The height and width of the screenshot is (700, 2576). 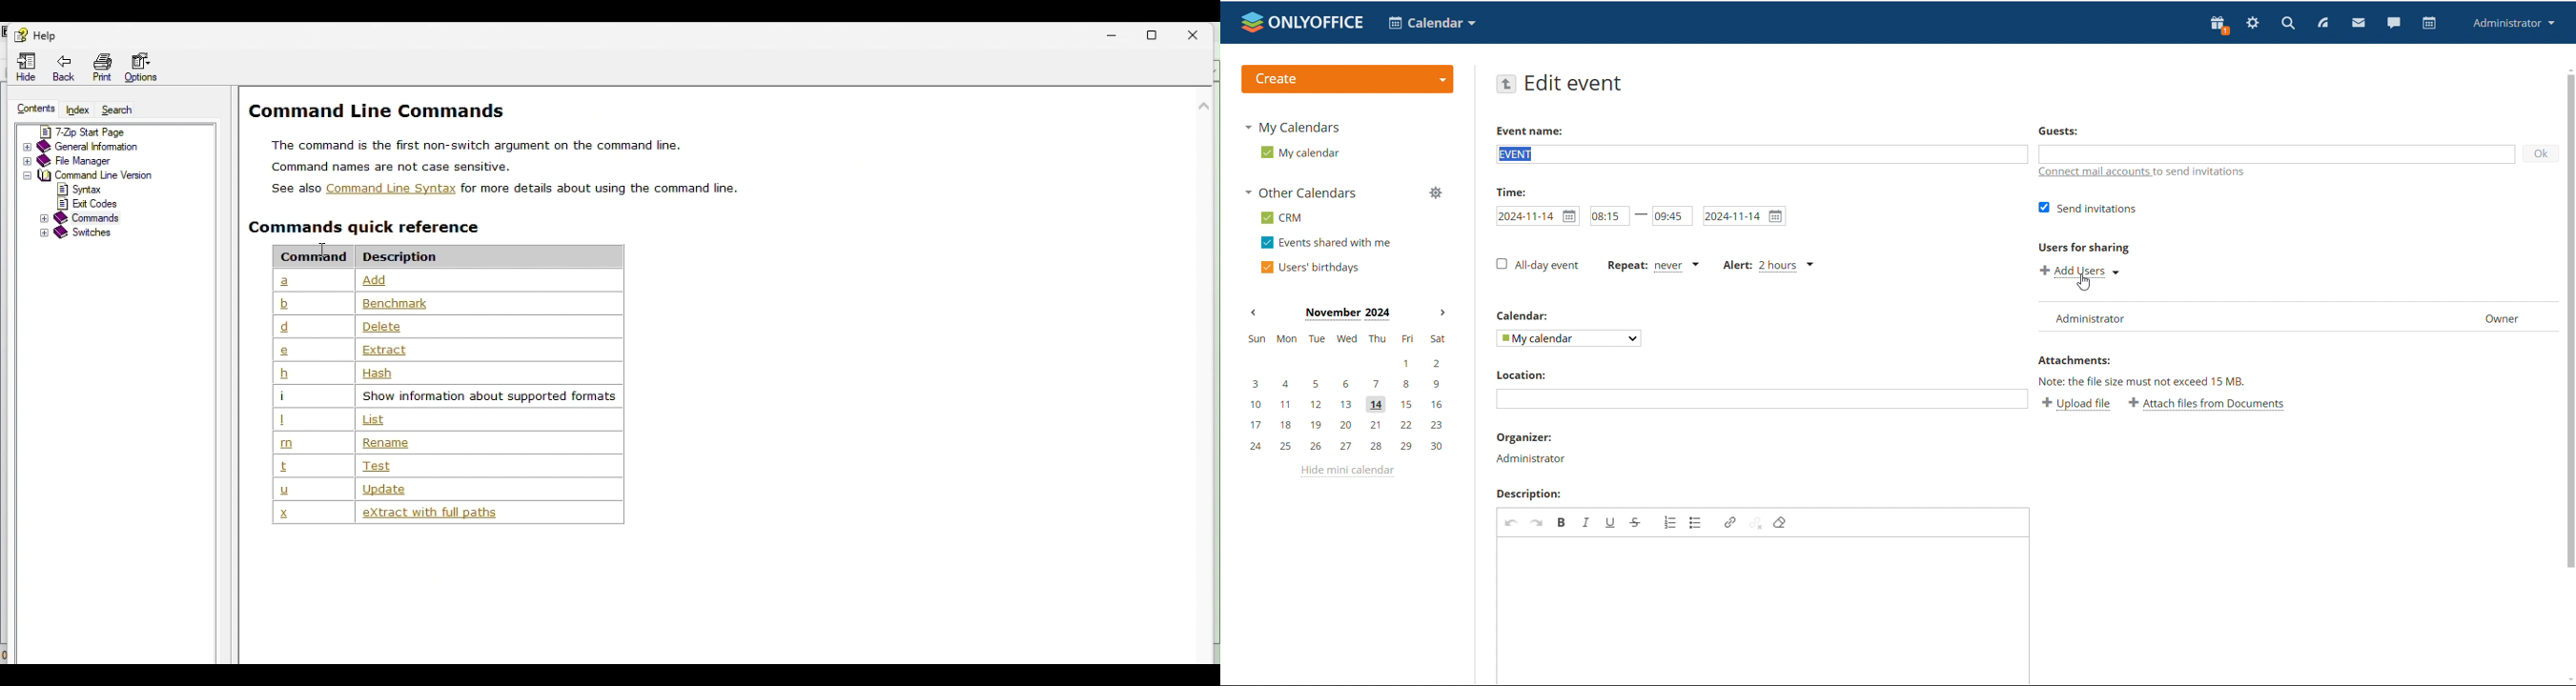 What do you see at coordinates (1508, 191) in the screenshot?
I see `time` at bounding box center [1508, 191].